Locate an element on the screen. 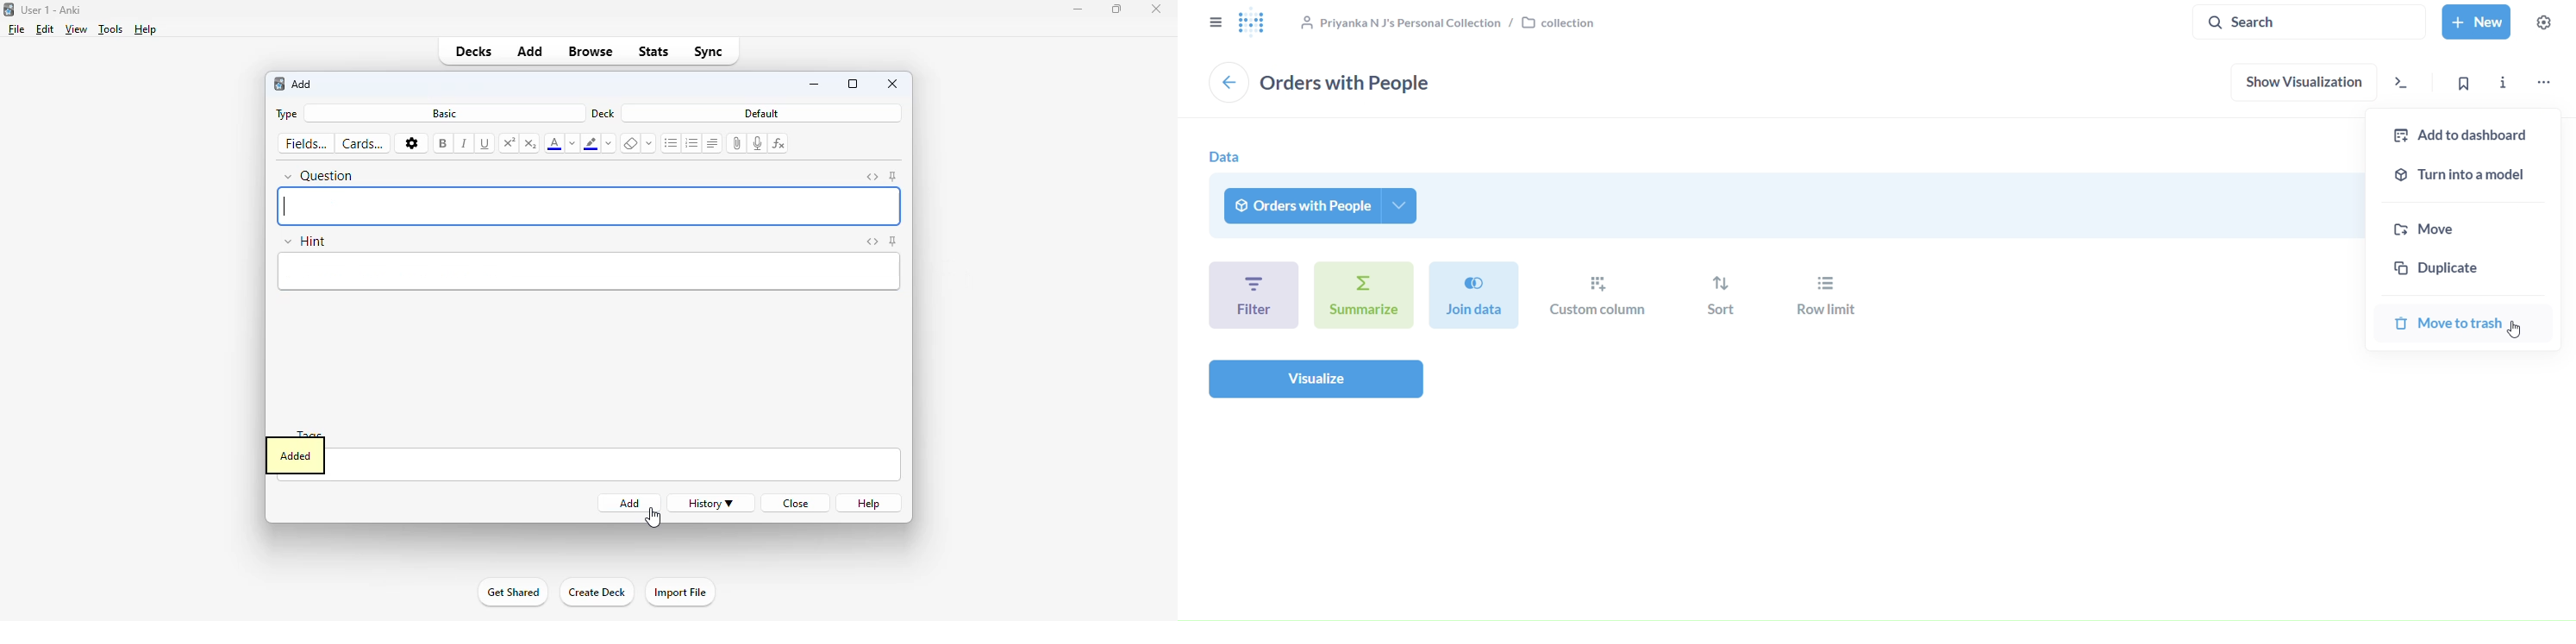  collection is located at coordinates (1460, 25).